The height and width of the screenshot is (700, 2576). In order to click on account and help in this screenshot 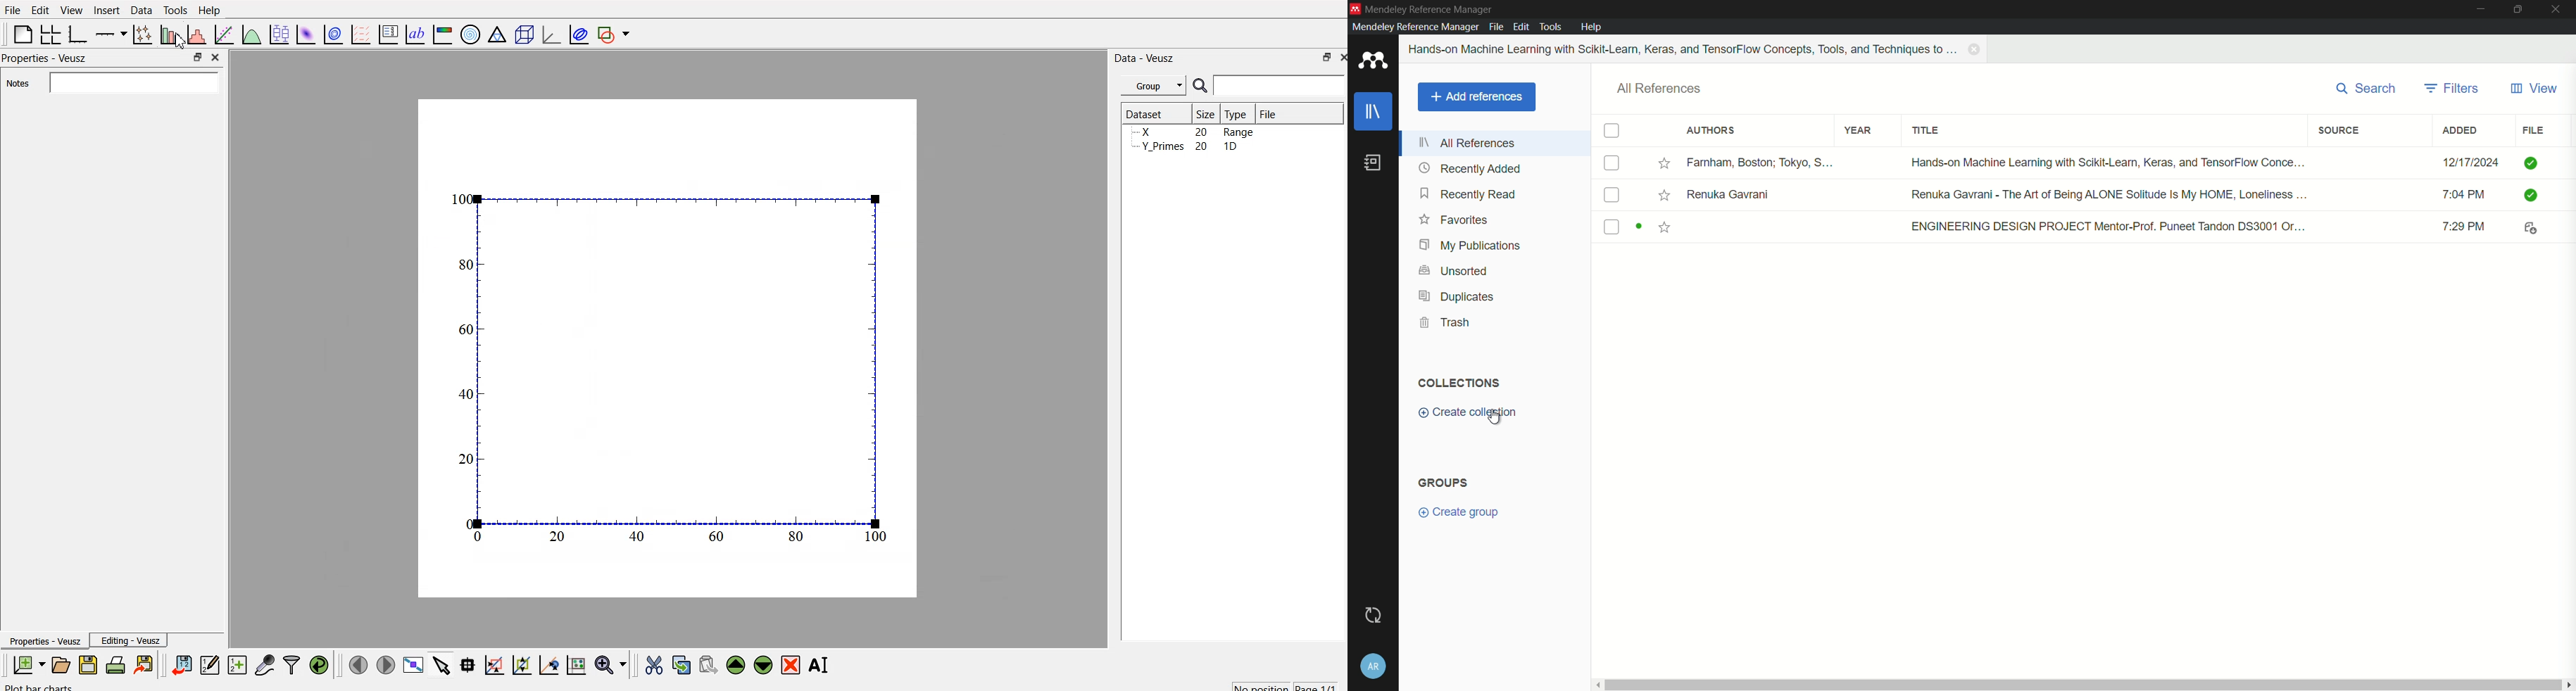, I will do `click(1375, 667)`.